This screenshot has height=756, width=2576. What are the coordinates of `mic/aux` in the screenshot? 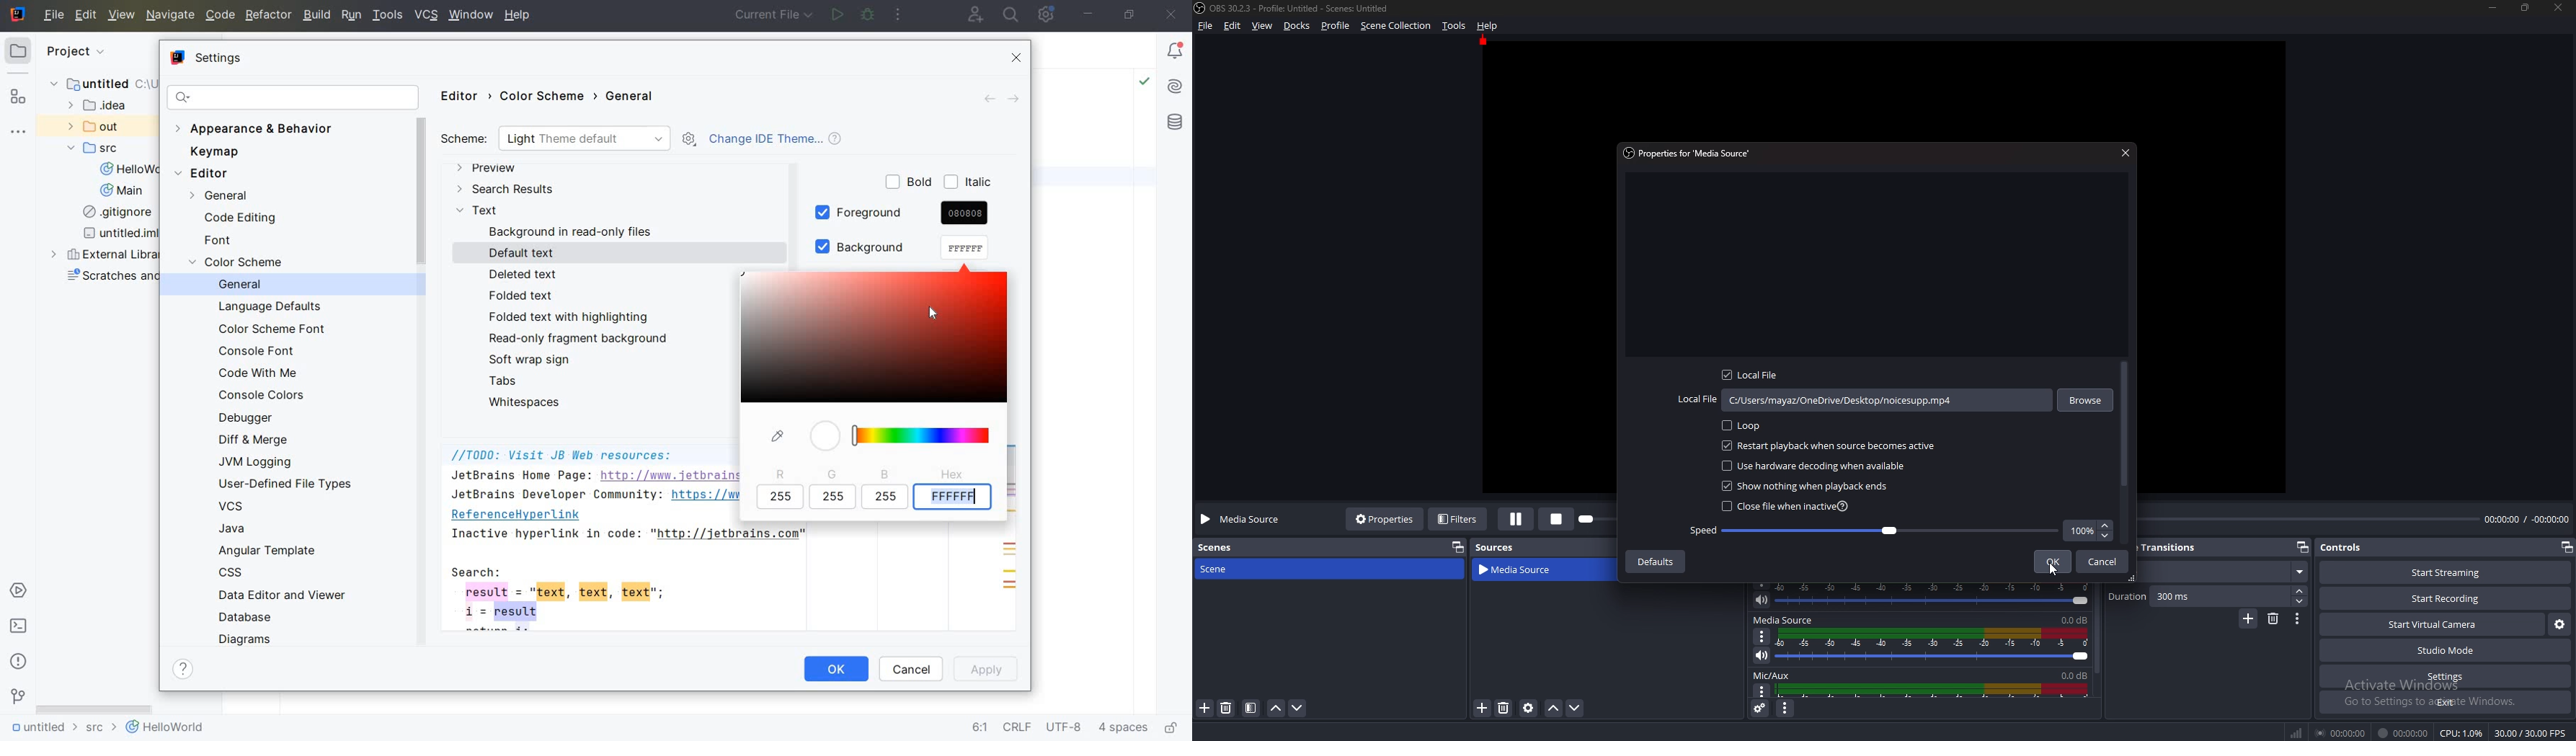 It's located at (1774, 675).